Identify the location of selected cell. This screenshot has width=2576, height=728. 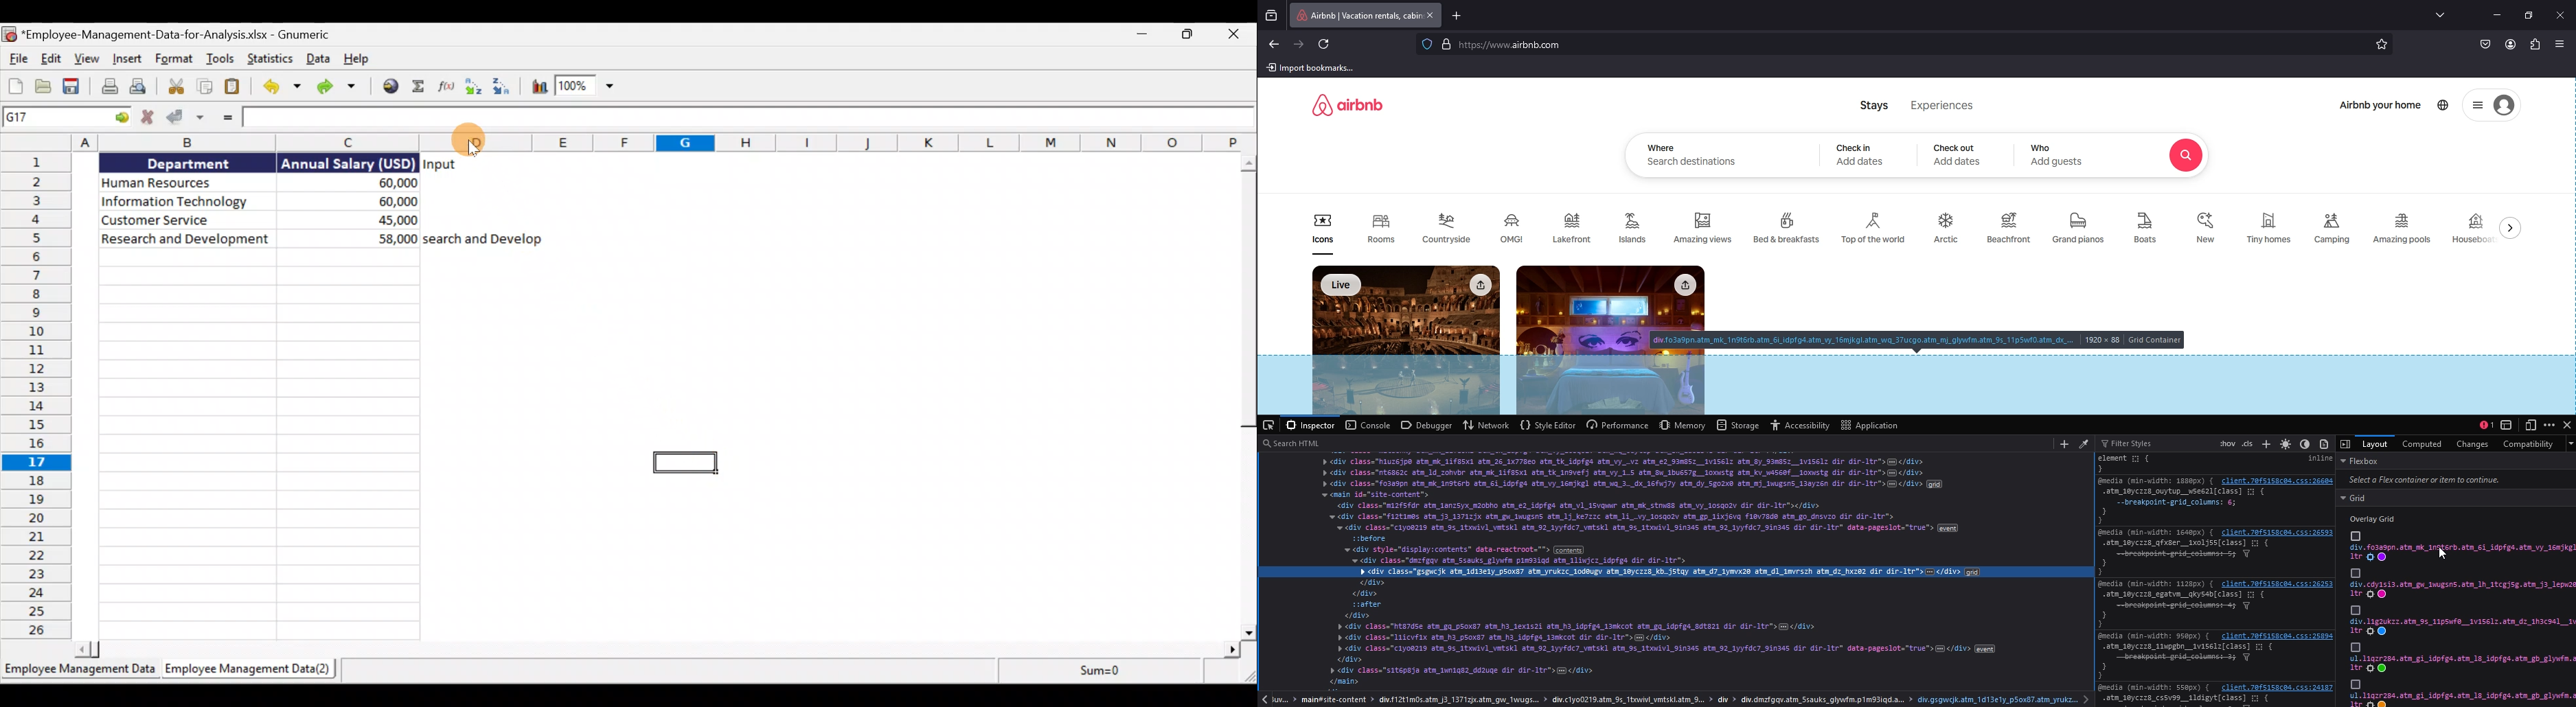
(684, 463).